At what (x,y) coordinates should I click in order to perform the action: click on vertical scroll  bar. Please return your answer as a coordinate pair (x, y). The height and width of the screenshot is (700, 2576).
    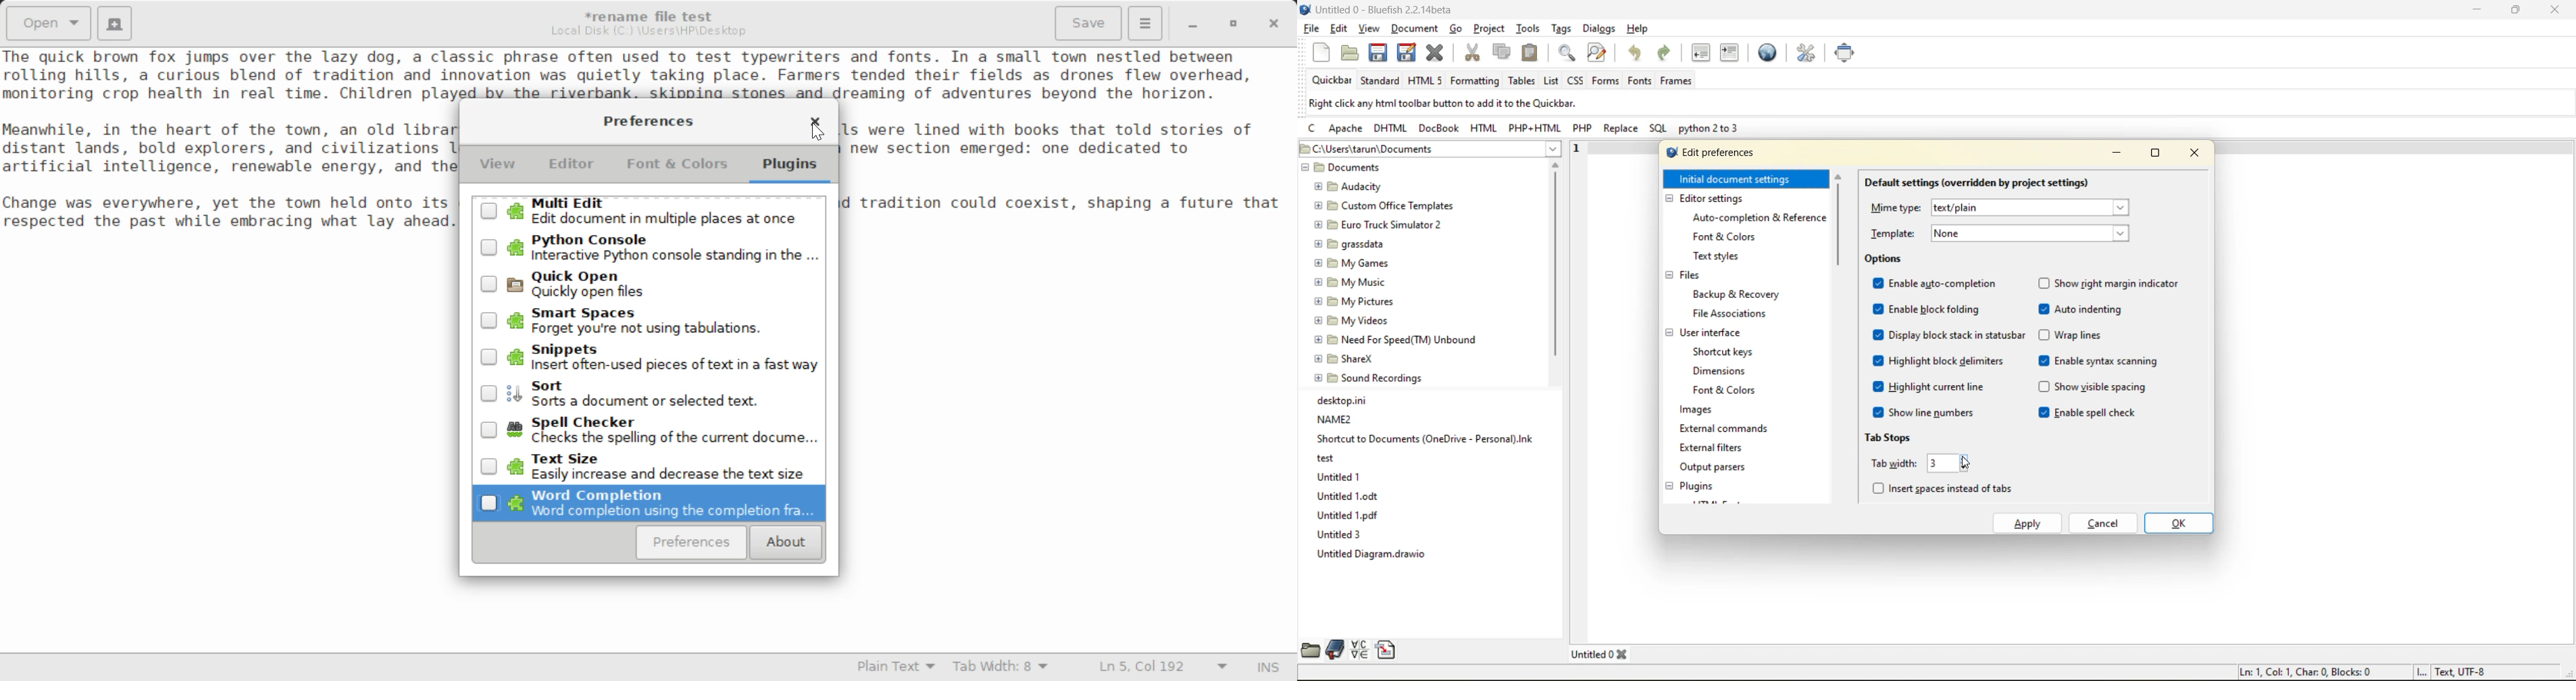
    Looking at the image, I should click on (1840, 225).